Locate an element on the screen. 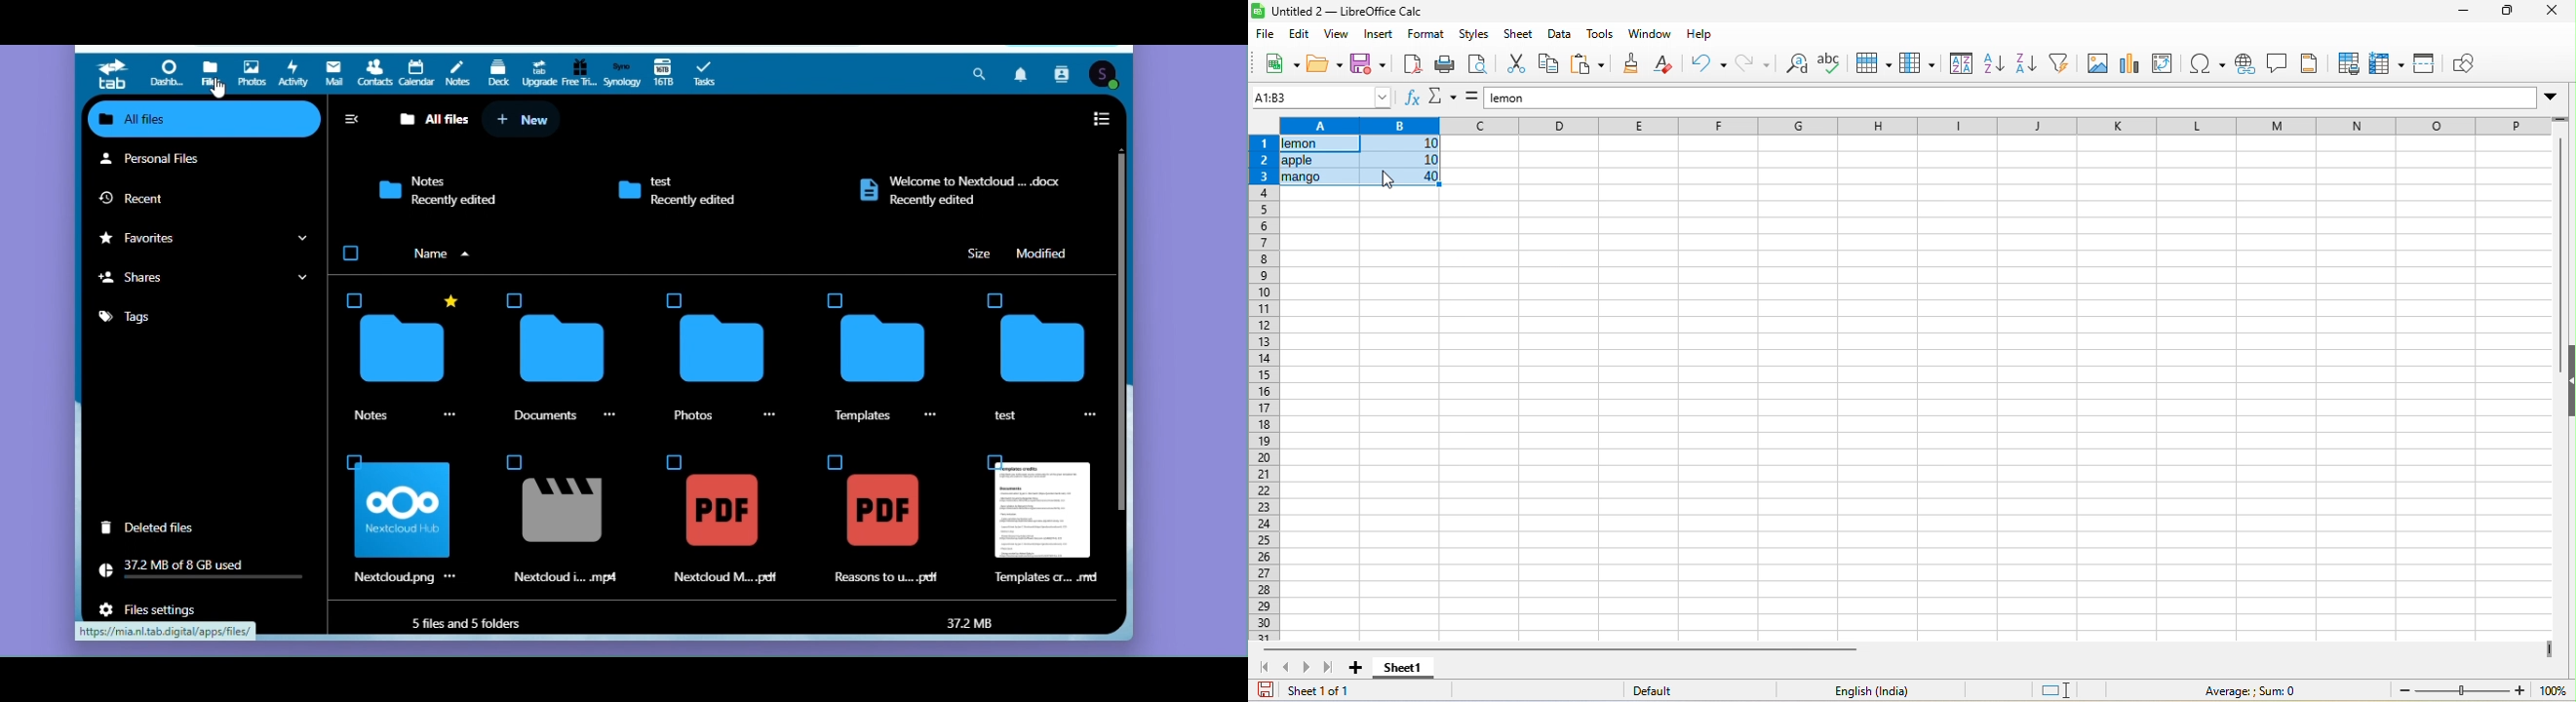  insert is located at coordinates (1382, 36).